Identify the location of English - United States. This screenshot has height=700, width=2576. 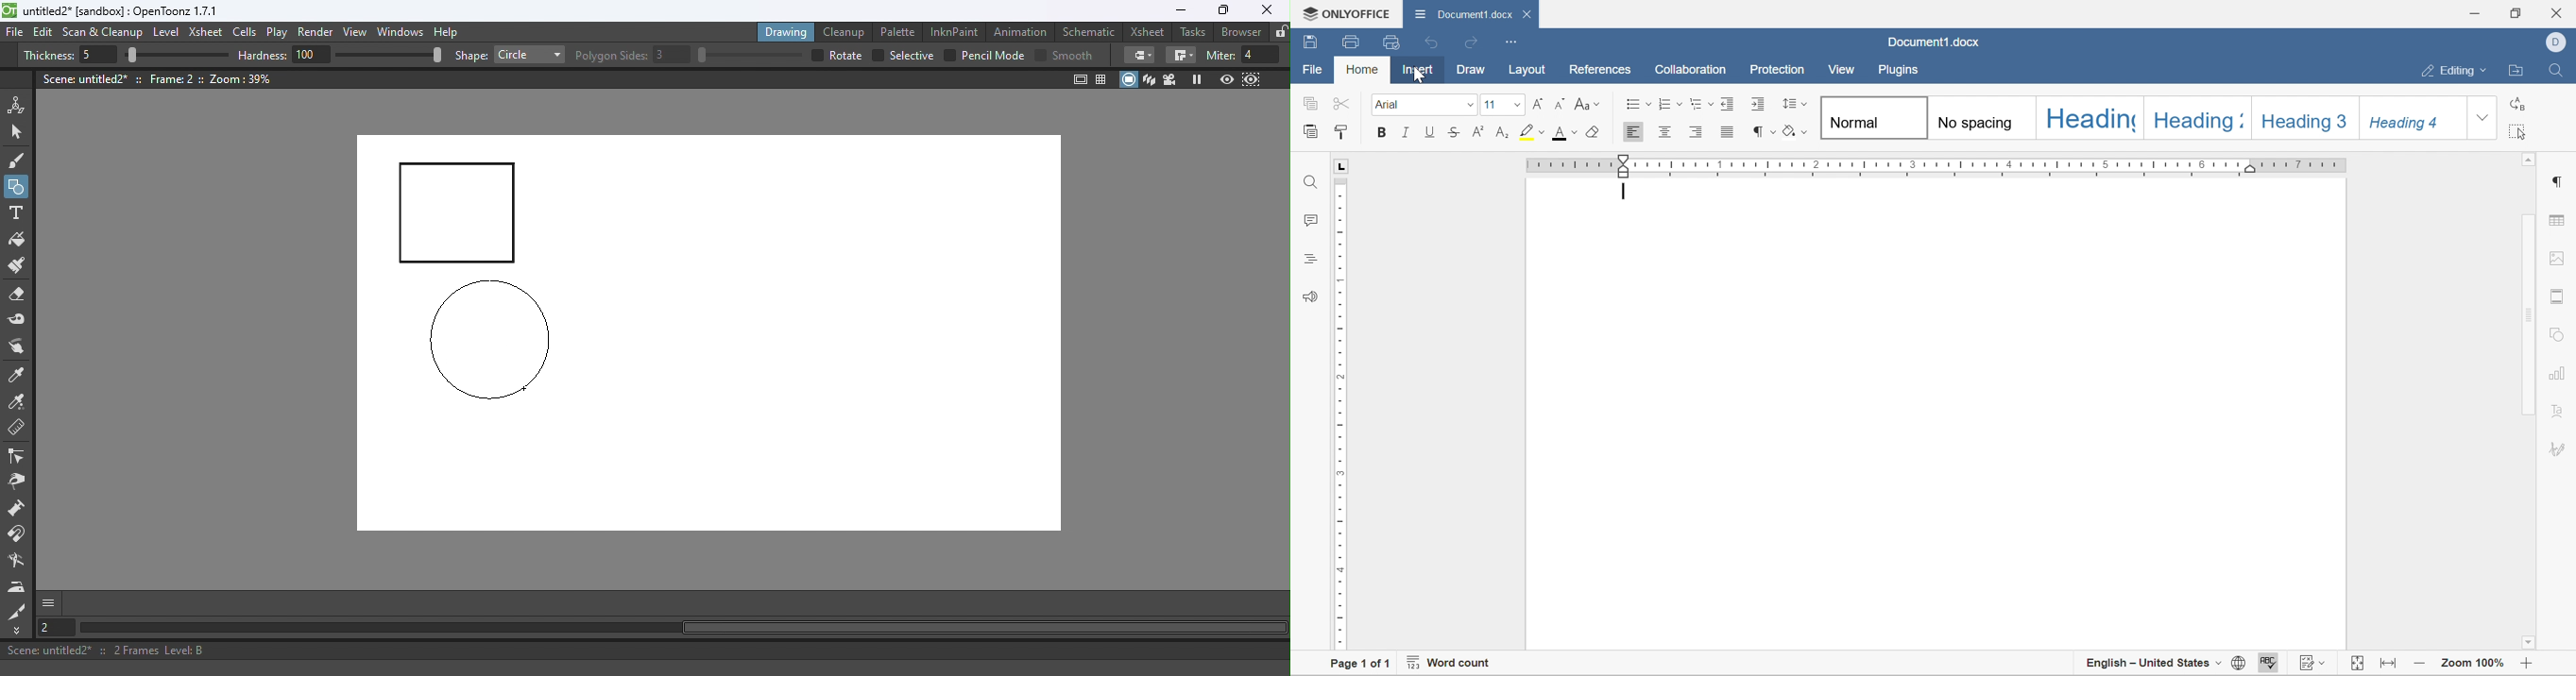
(2152, 667).